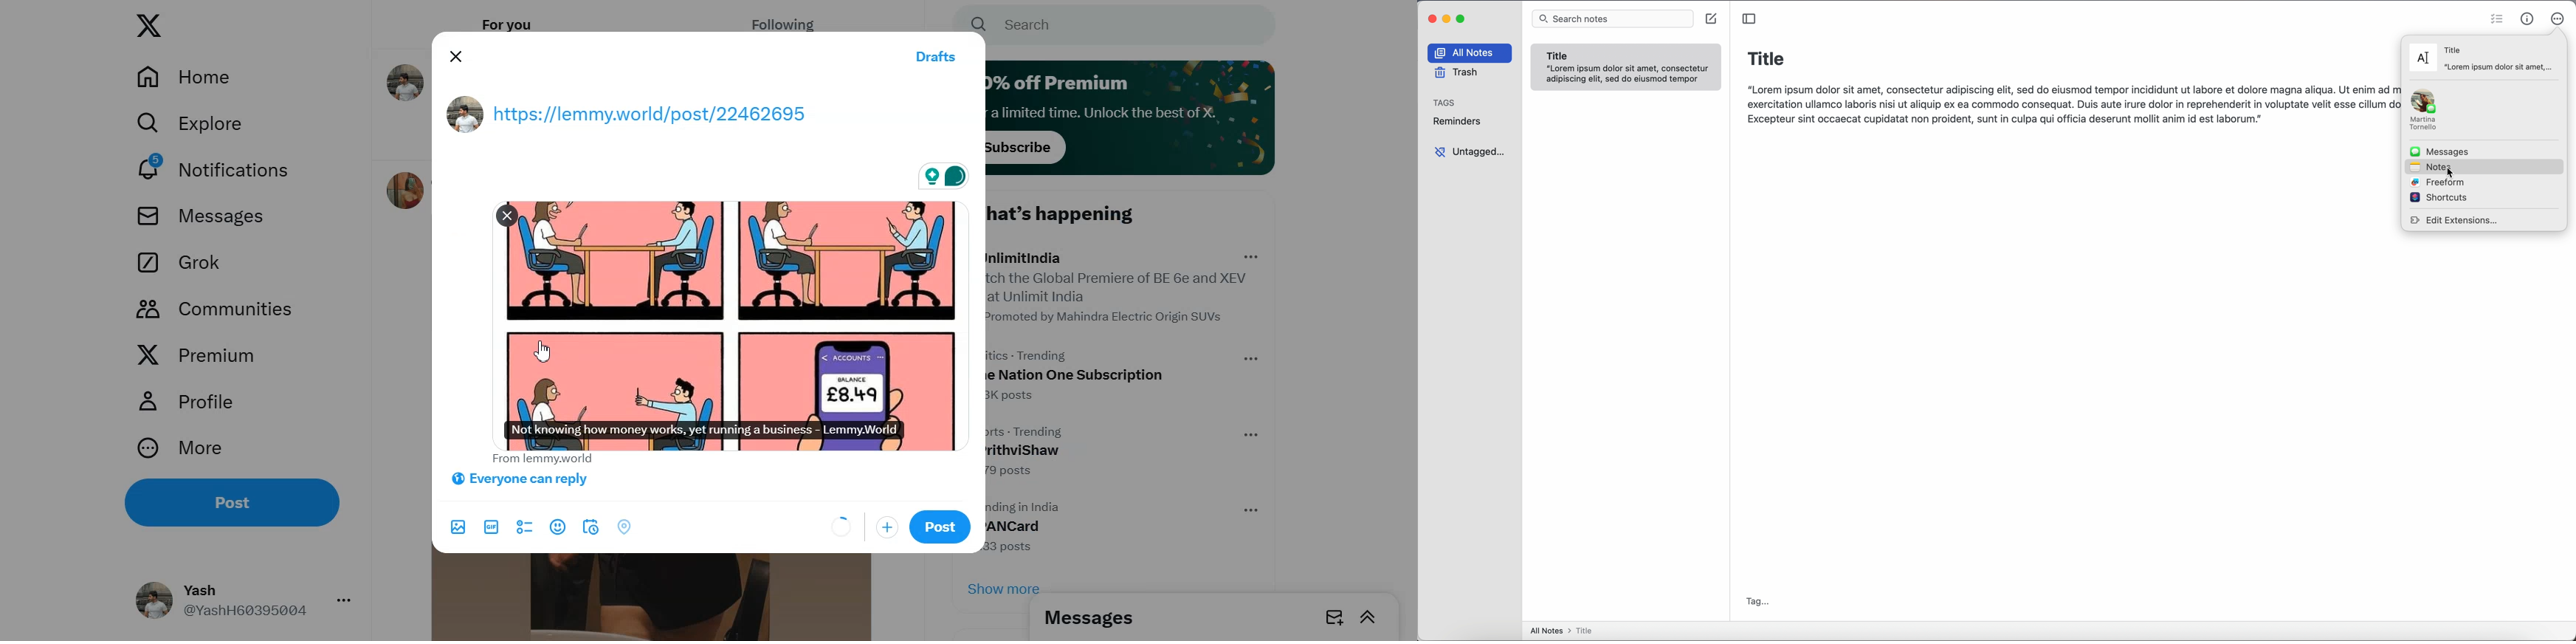 This screenshot has width=2576, height=644. What do you see at coordinates (2456, 219) in the screenshot?
I see `edit extensions` at bounding box center [2456, 219].